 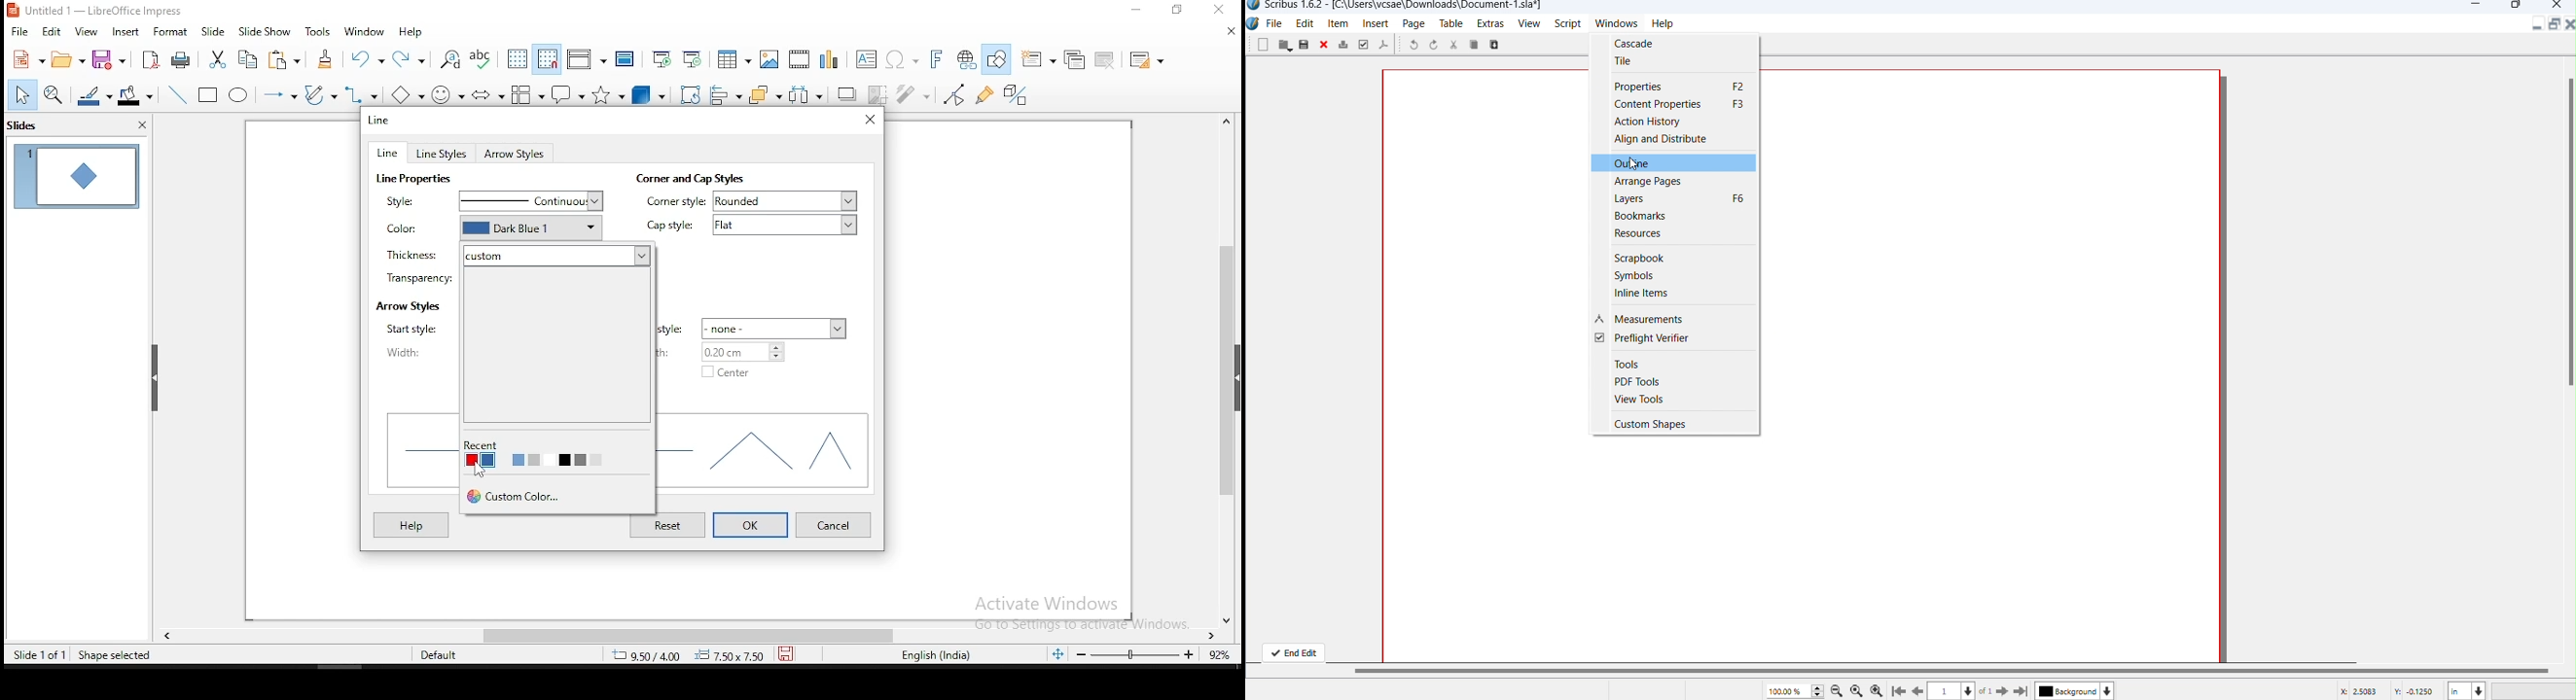 I want to click on transperancy, so click(x=415, y=276).